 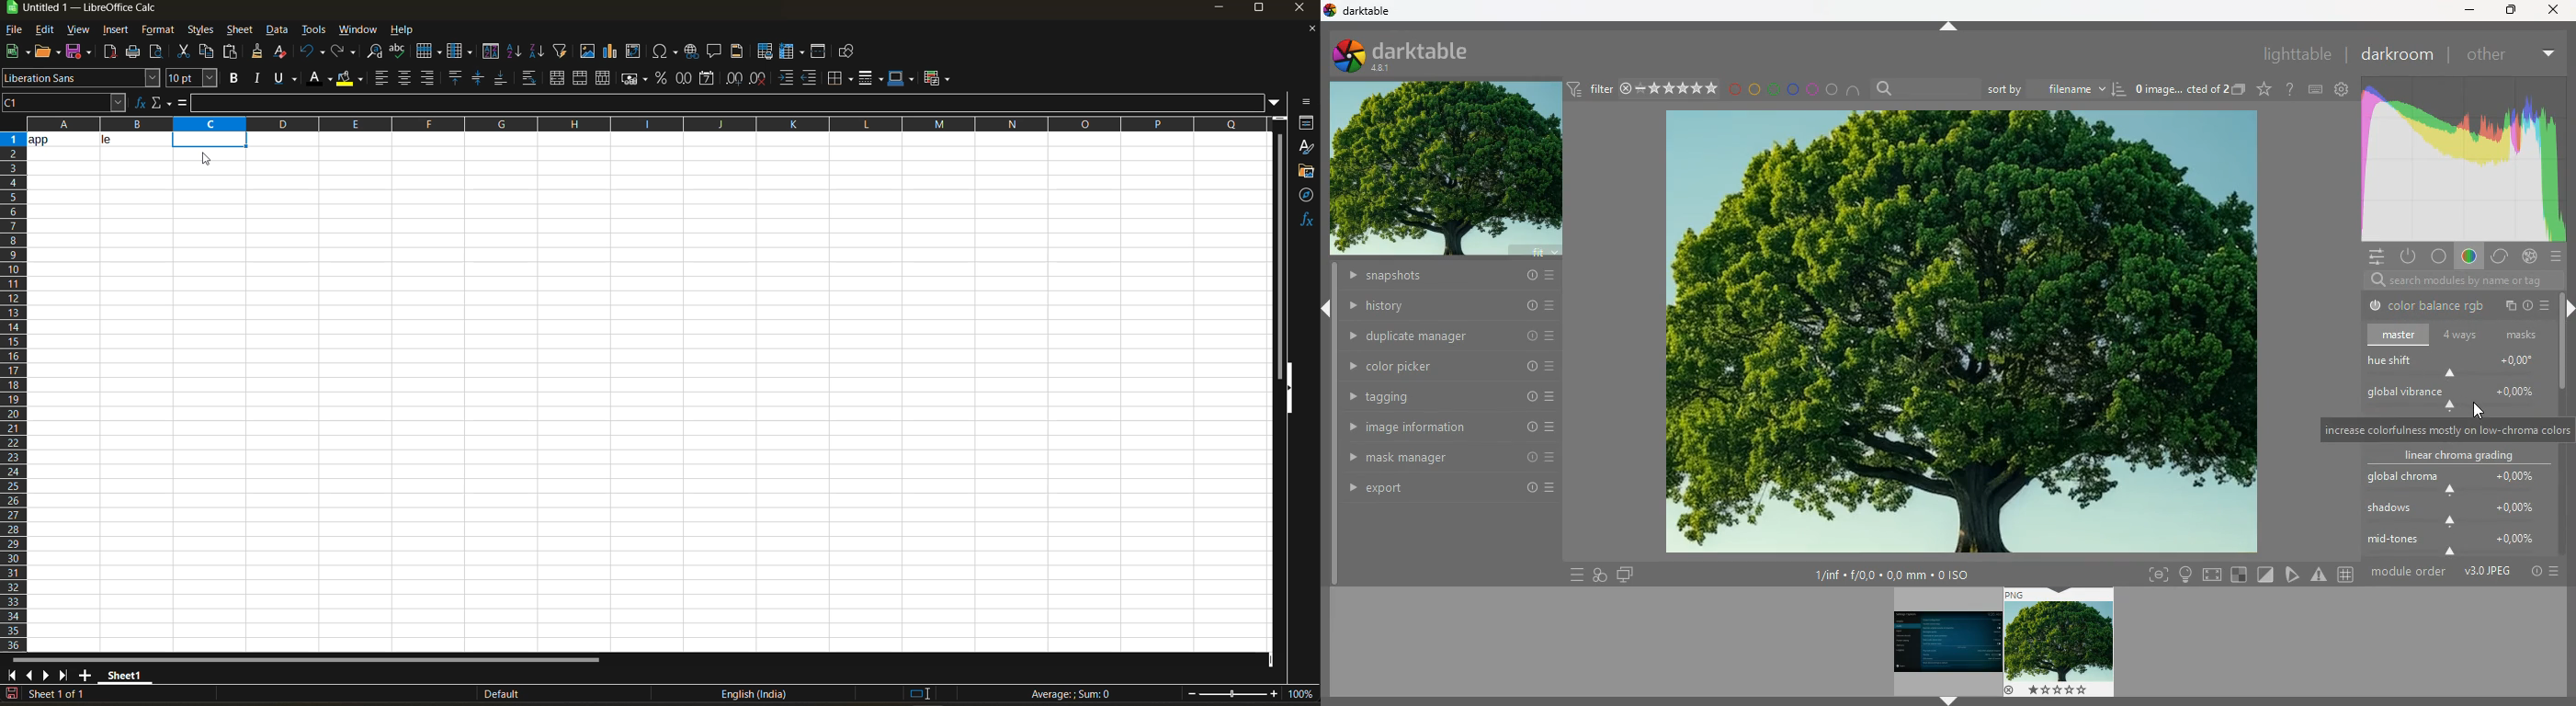 I want to click on details, so click(x=1901, y=575).